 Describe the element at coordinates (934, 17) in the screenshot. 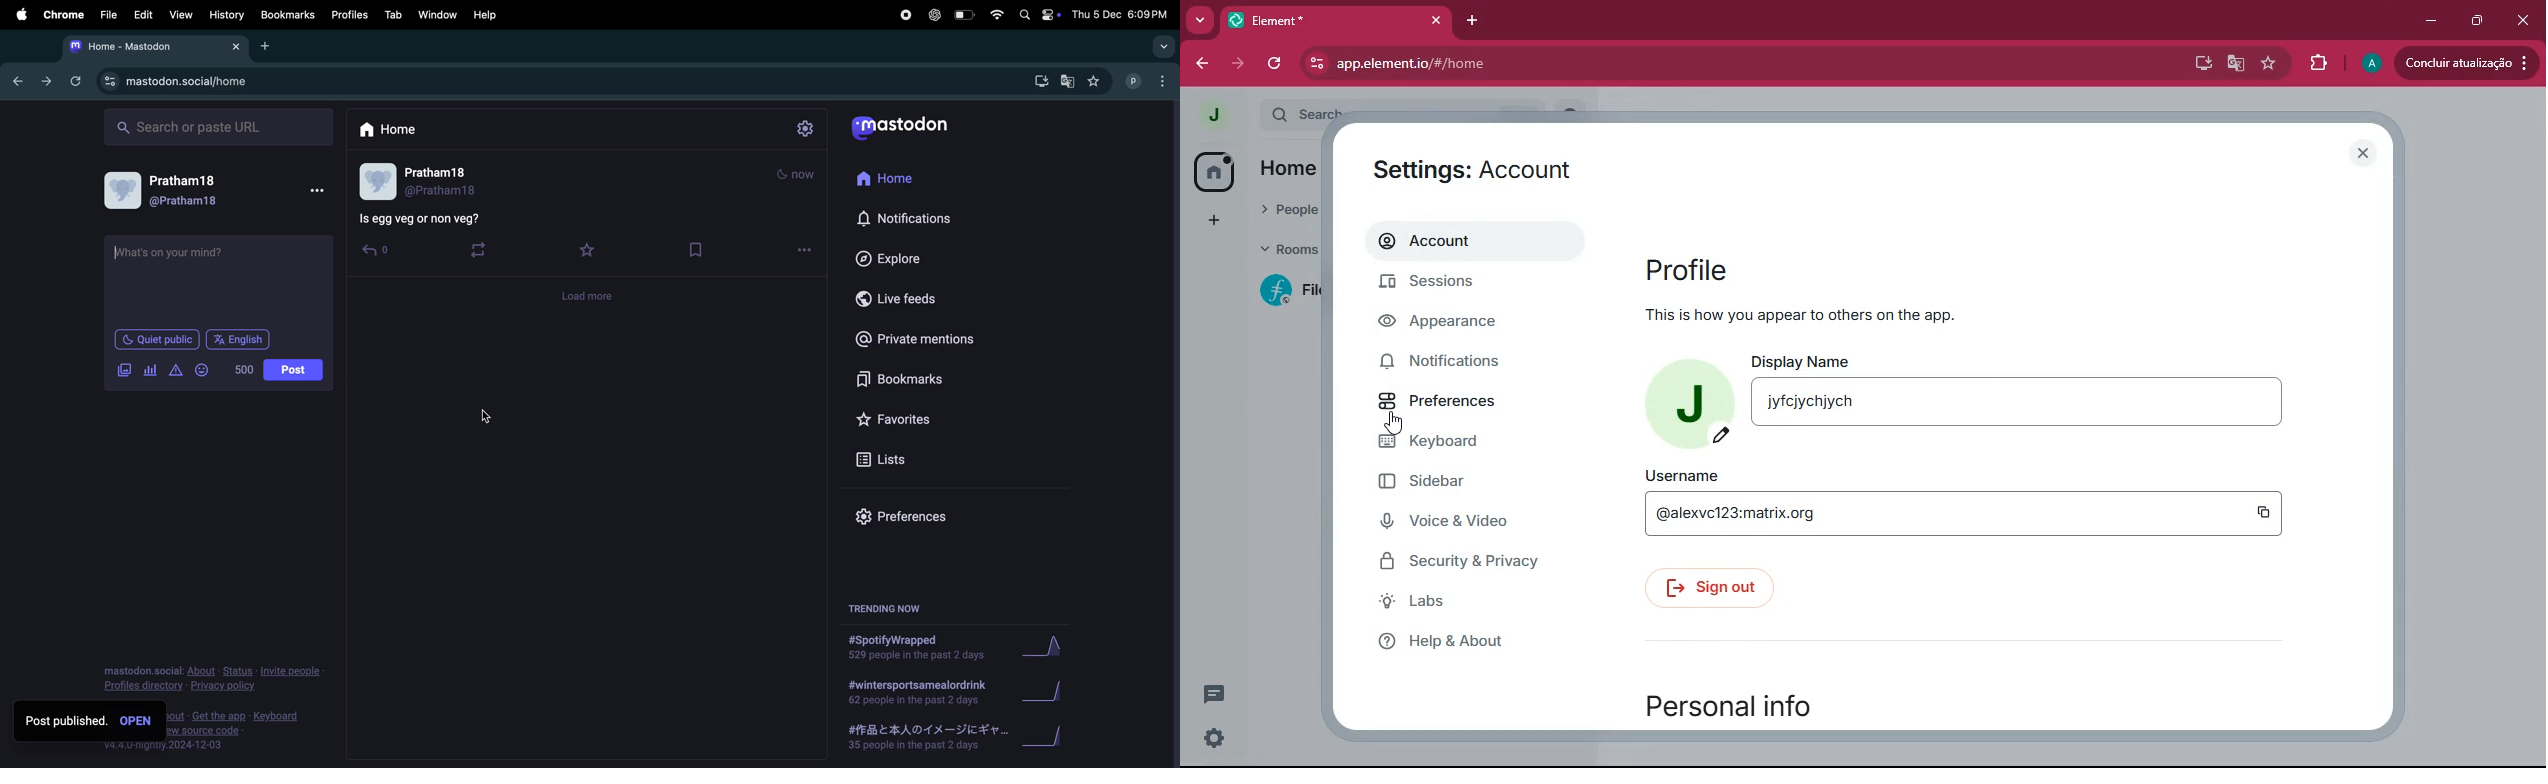

I see `chatgpt` at that location.